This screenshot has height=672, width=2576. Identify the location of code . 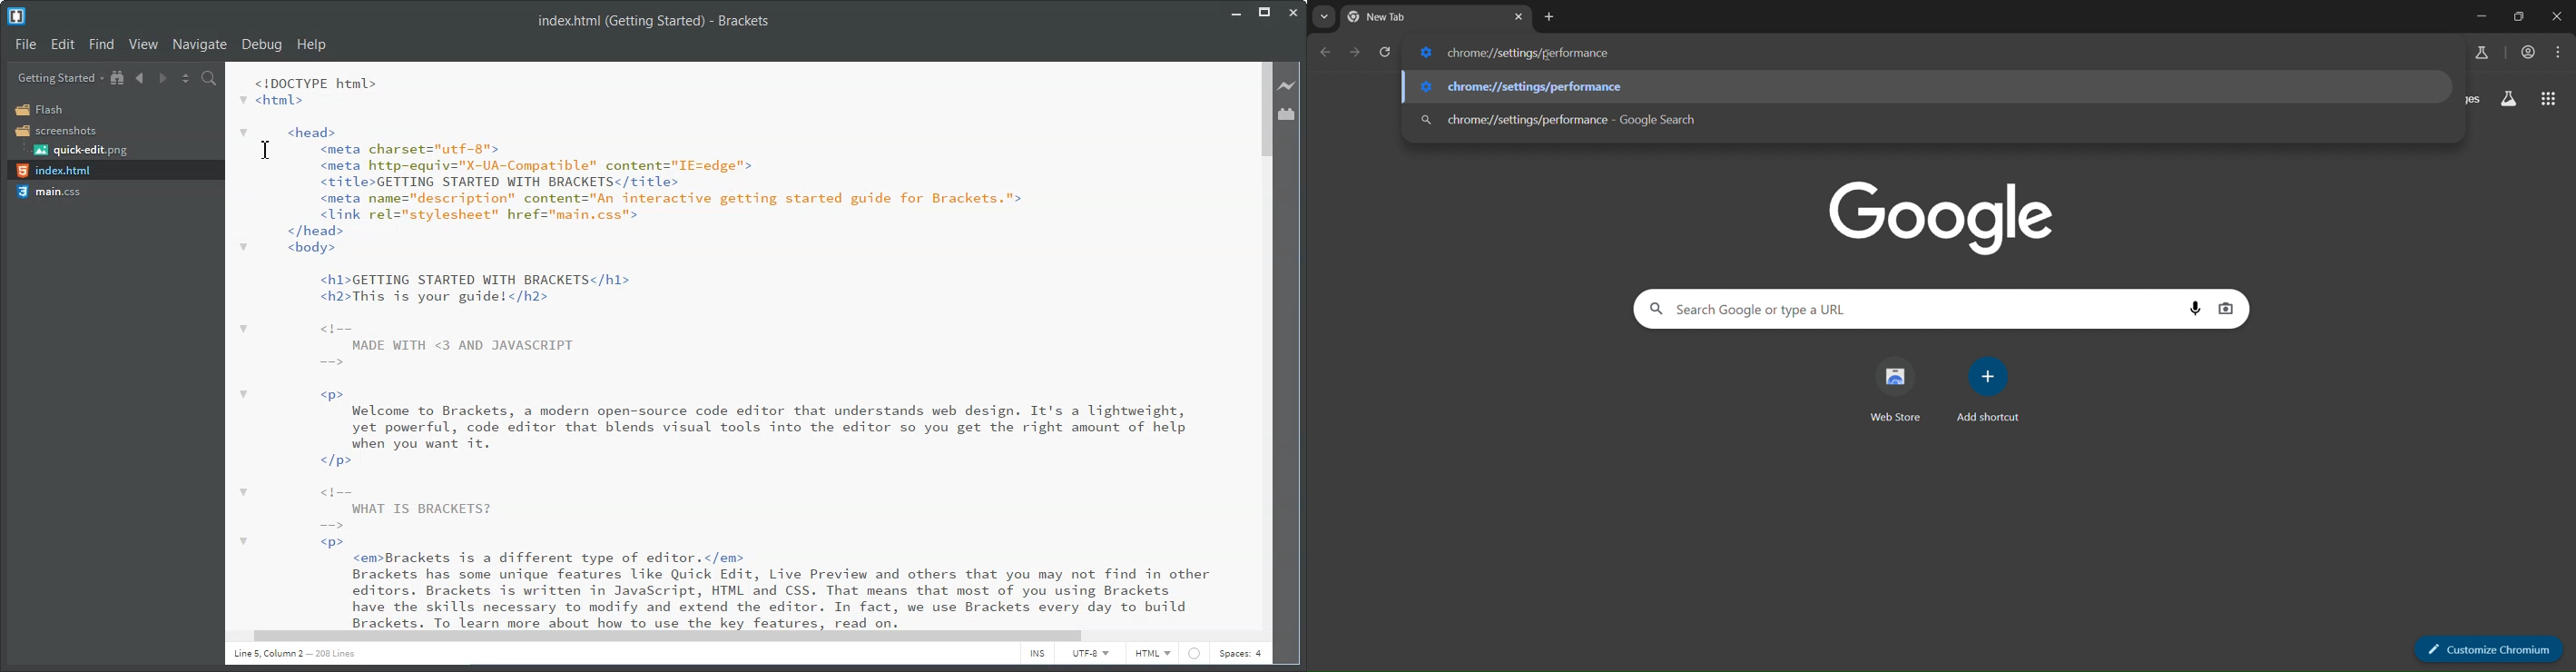
(735, 345).